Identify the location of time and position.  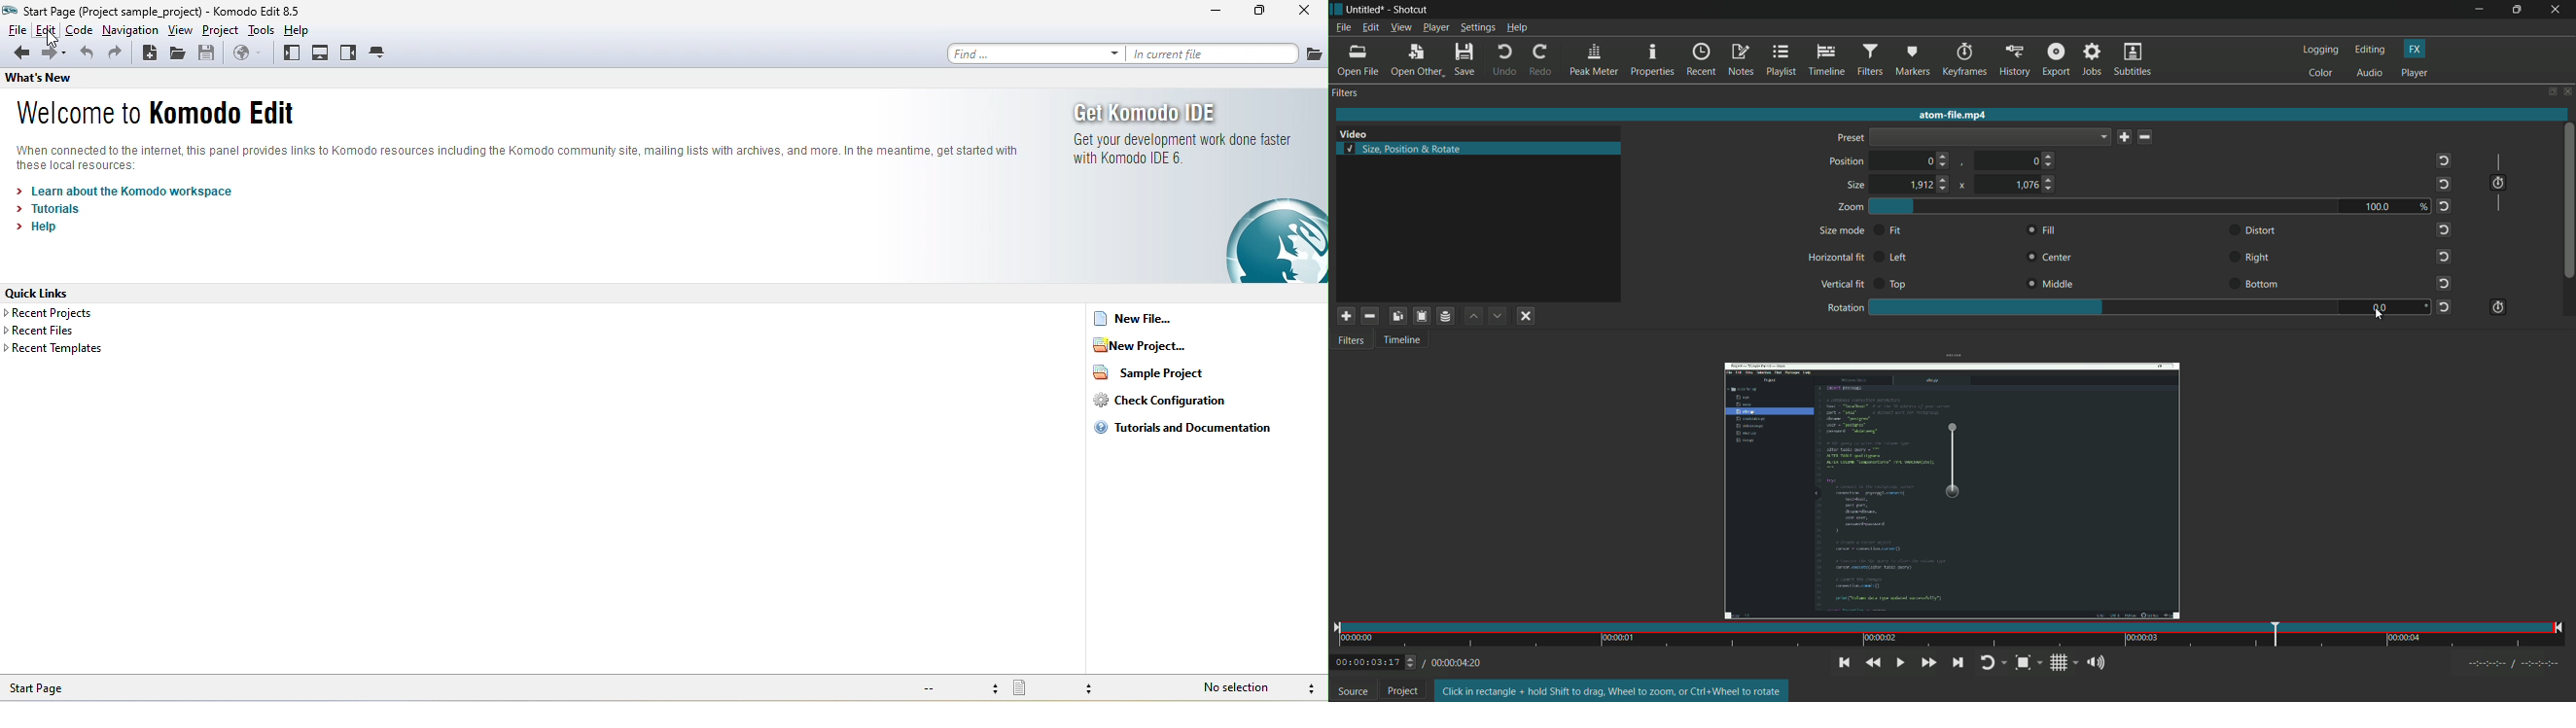
(1950, 635).